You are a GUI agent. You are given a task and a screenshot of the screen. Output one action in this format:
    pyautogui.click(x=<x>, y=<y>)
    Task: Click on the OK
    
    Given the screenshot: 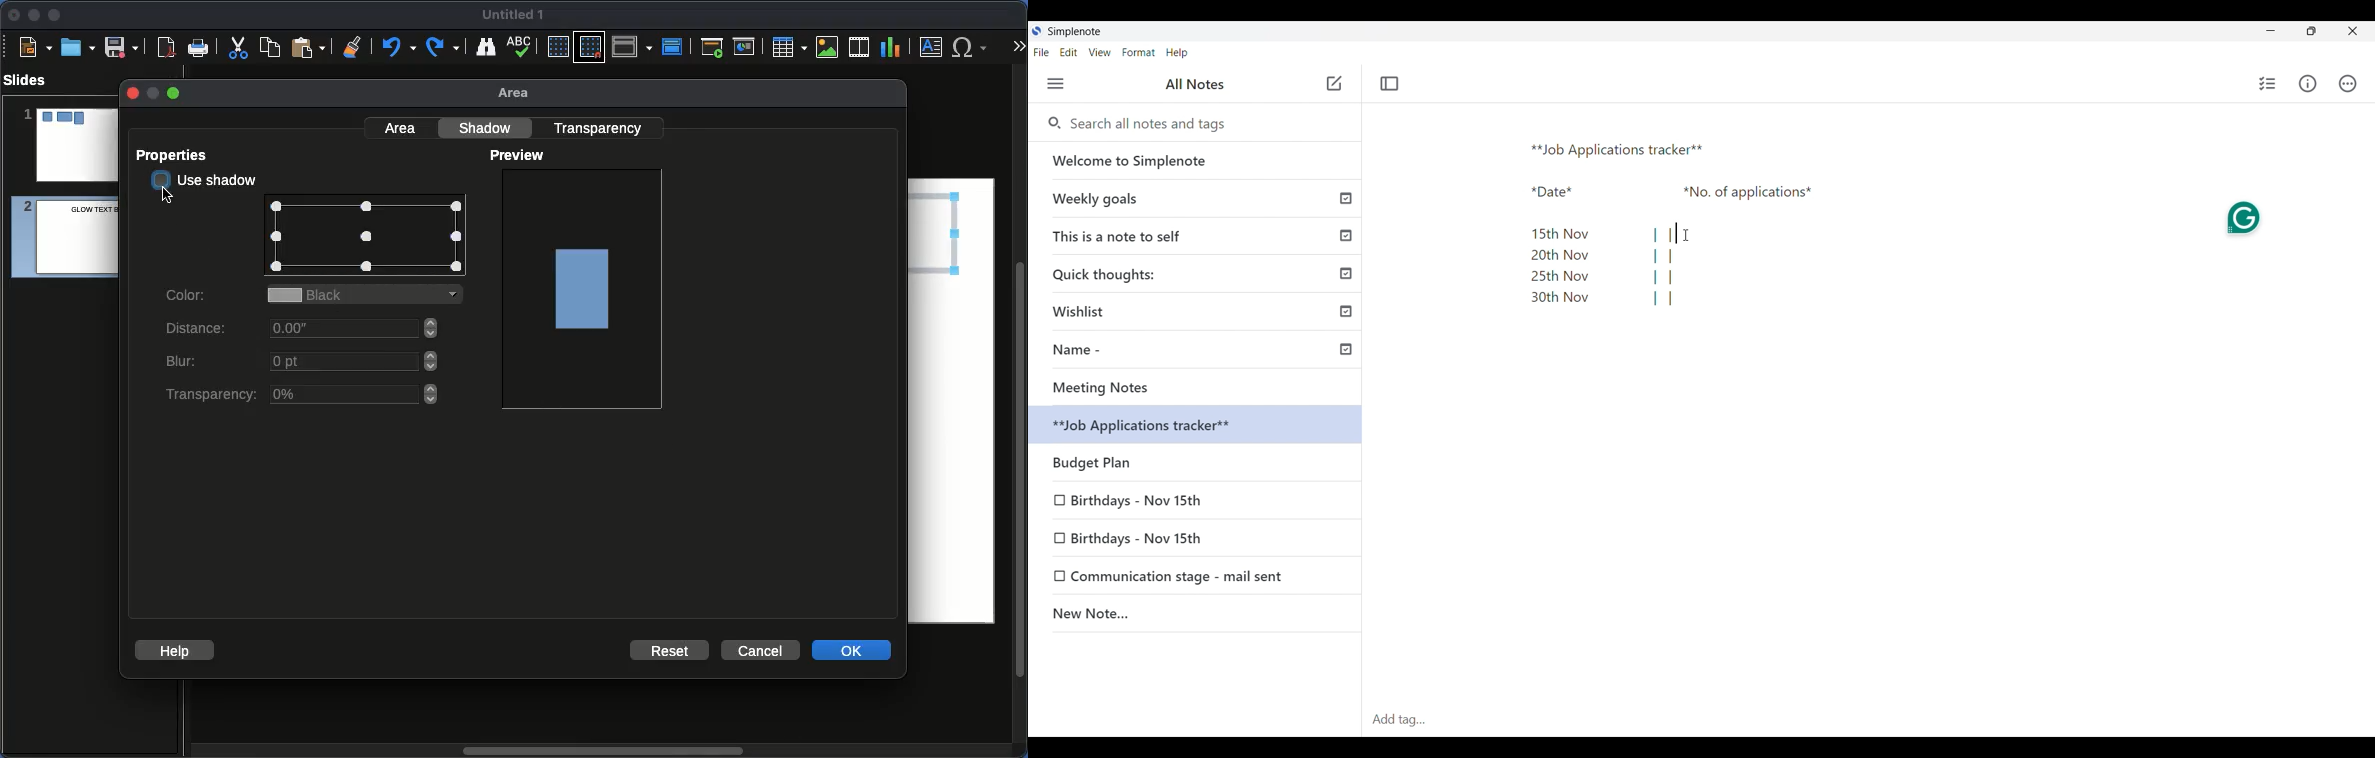 What is the action you would take?
    pyautogui.click(x=853, y=649)
    